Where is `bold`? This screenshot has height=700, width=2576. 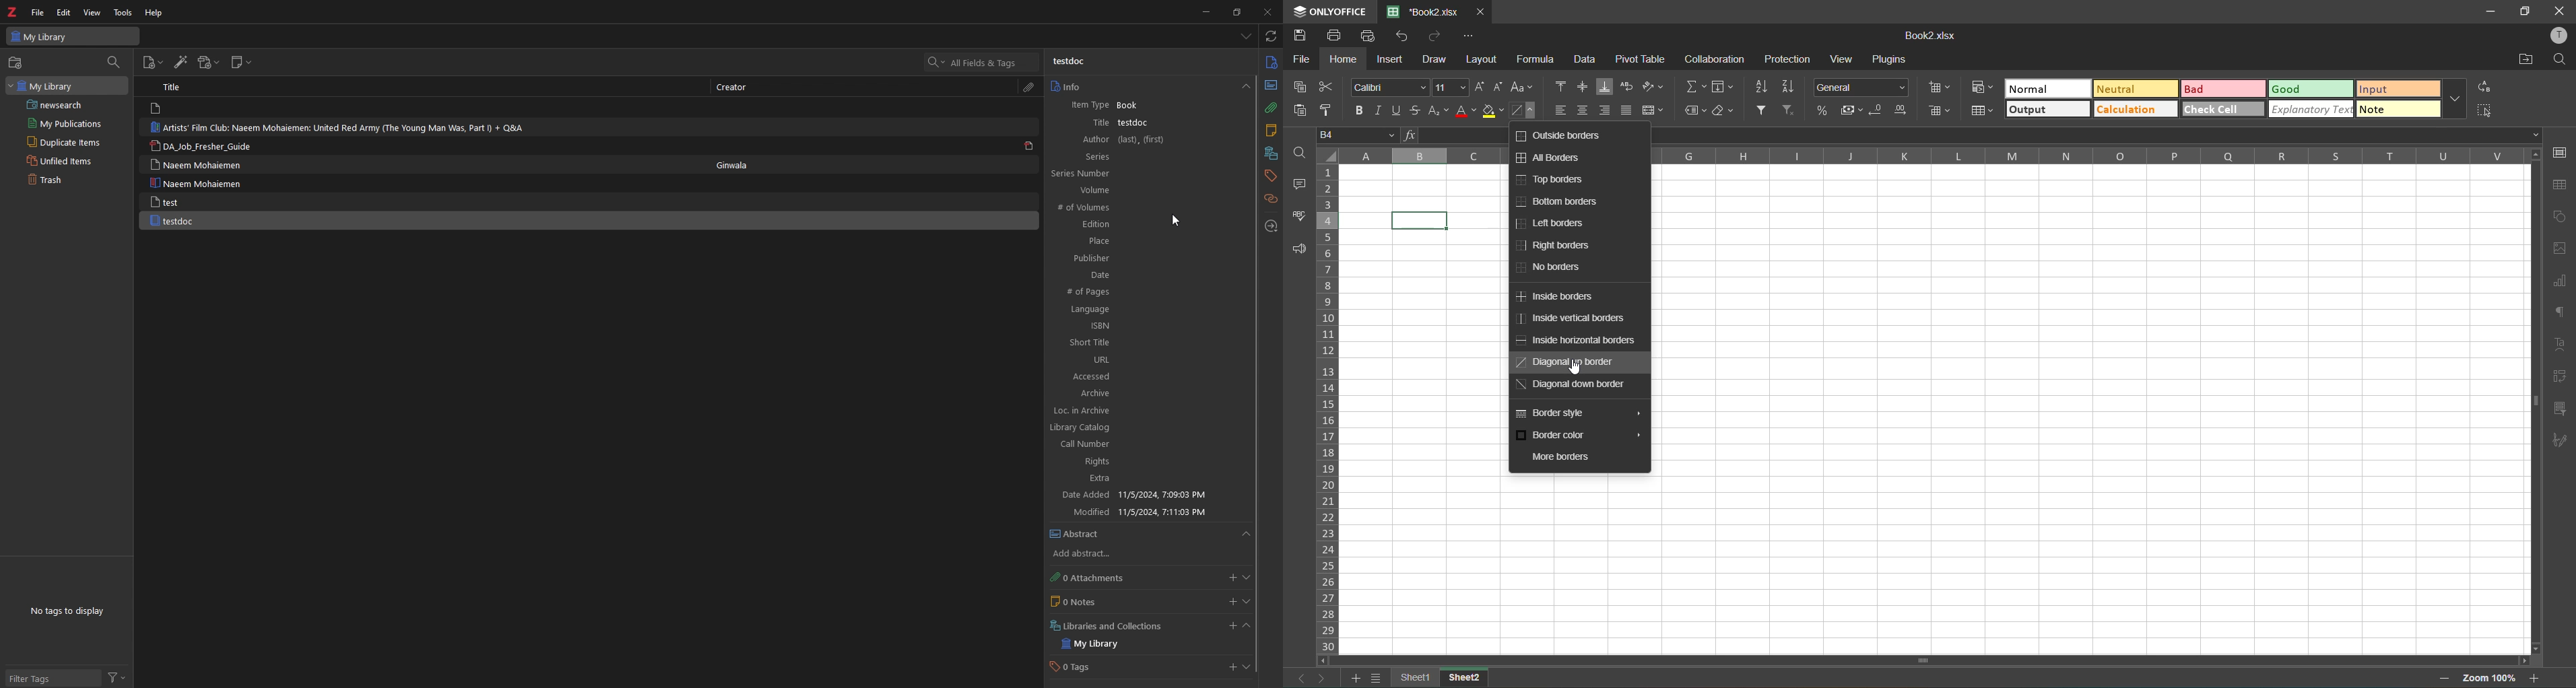 bold is located at coordinates (1359, 110).